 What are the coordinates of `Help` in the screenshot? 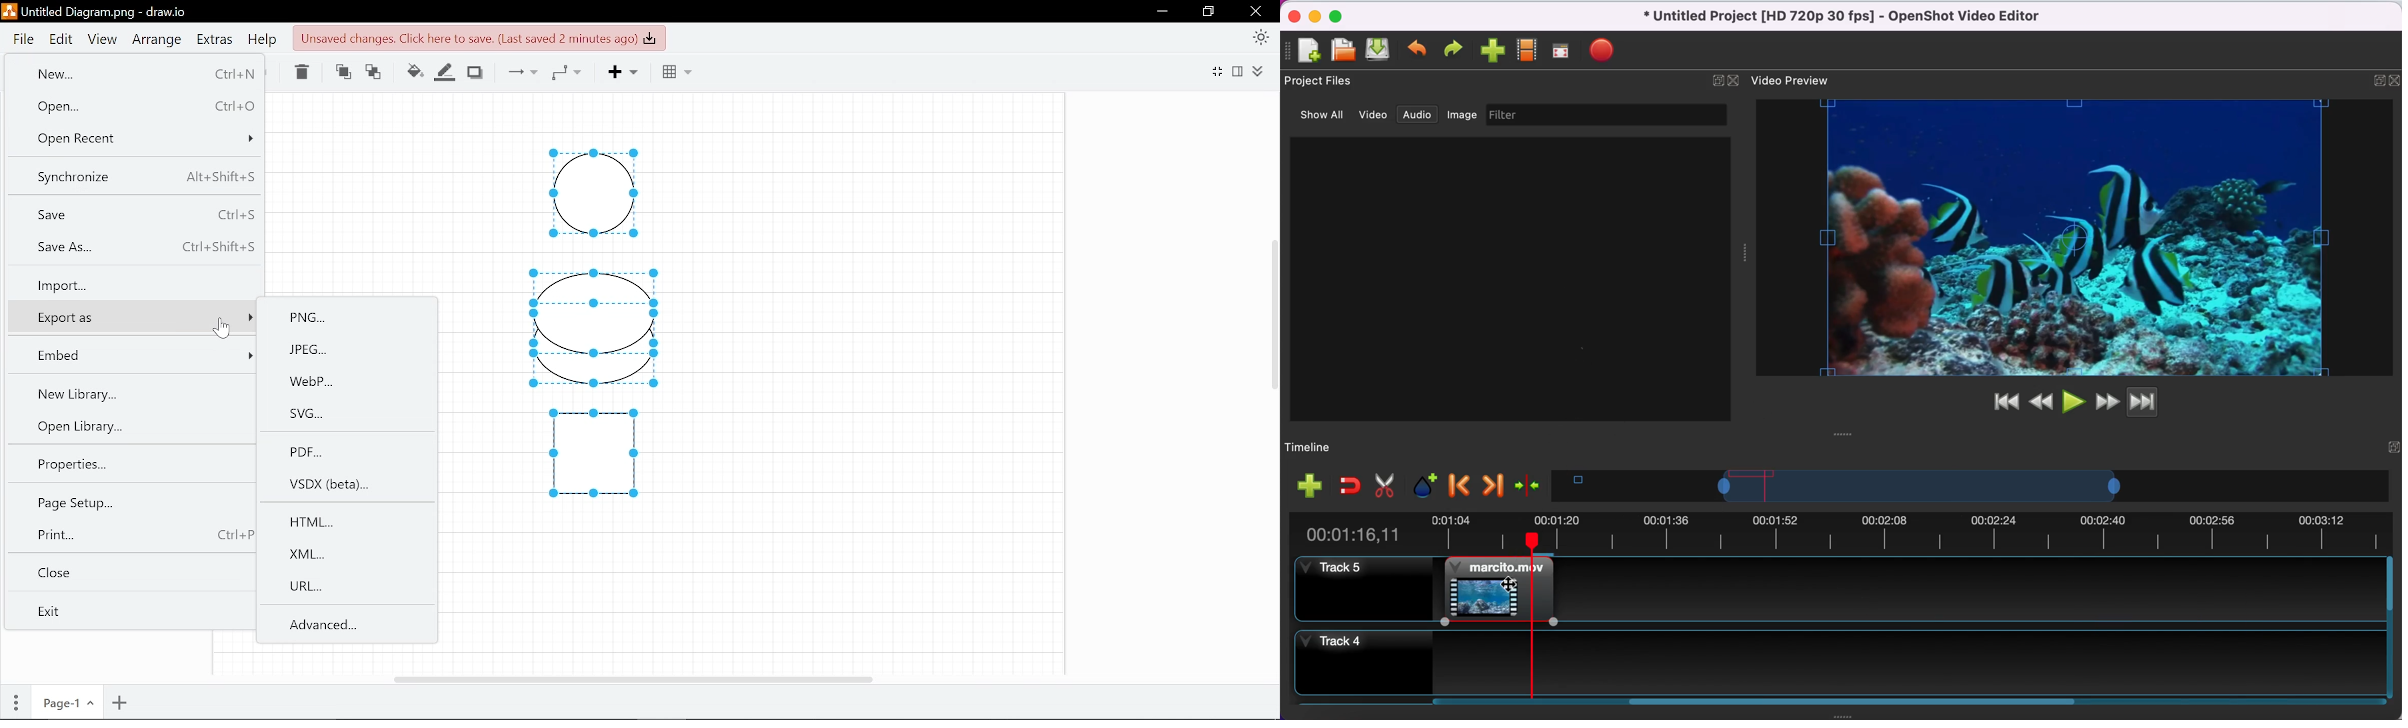 It's located at (262, 41).